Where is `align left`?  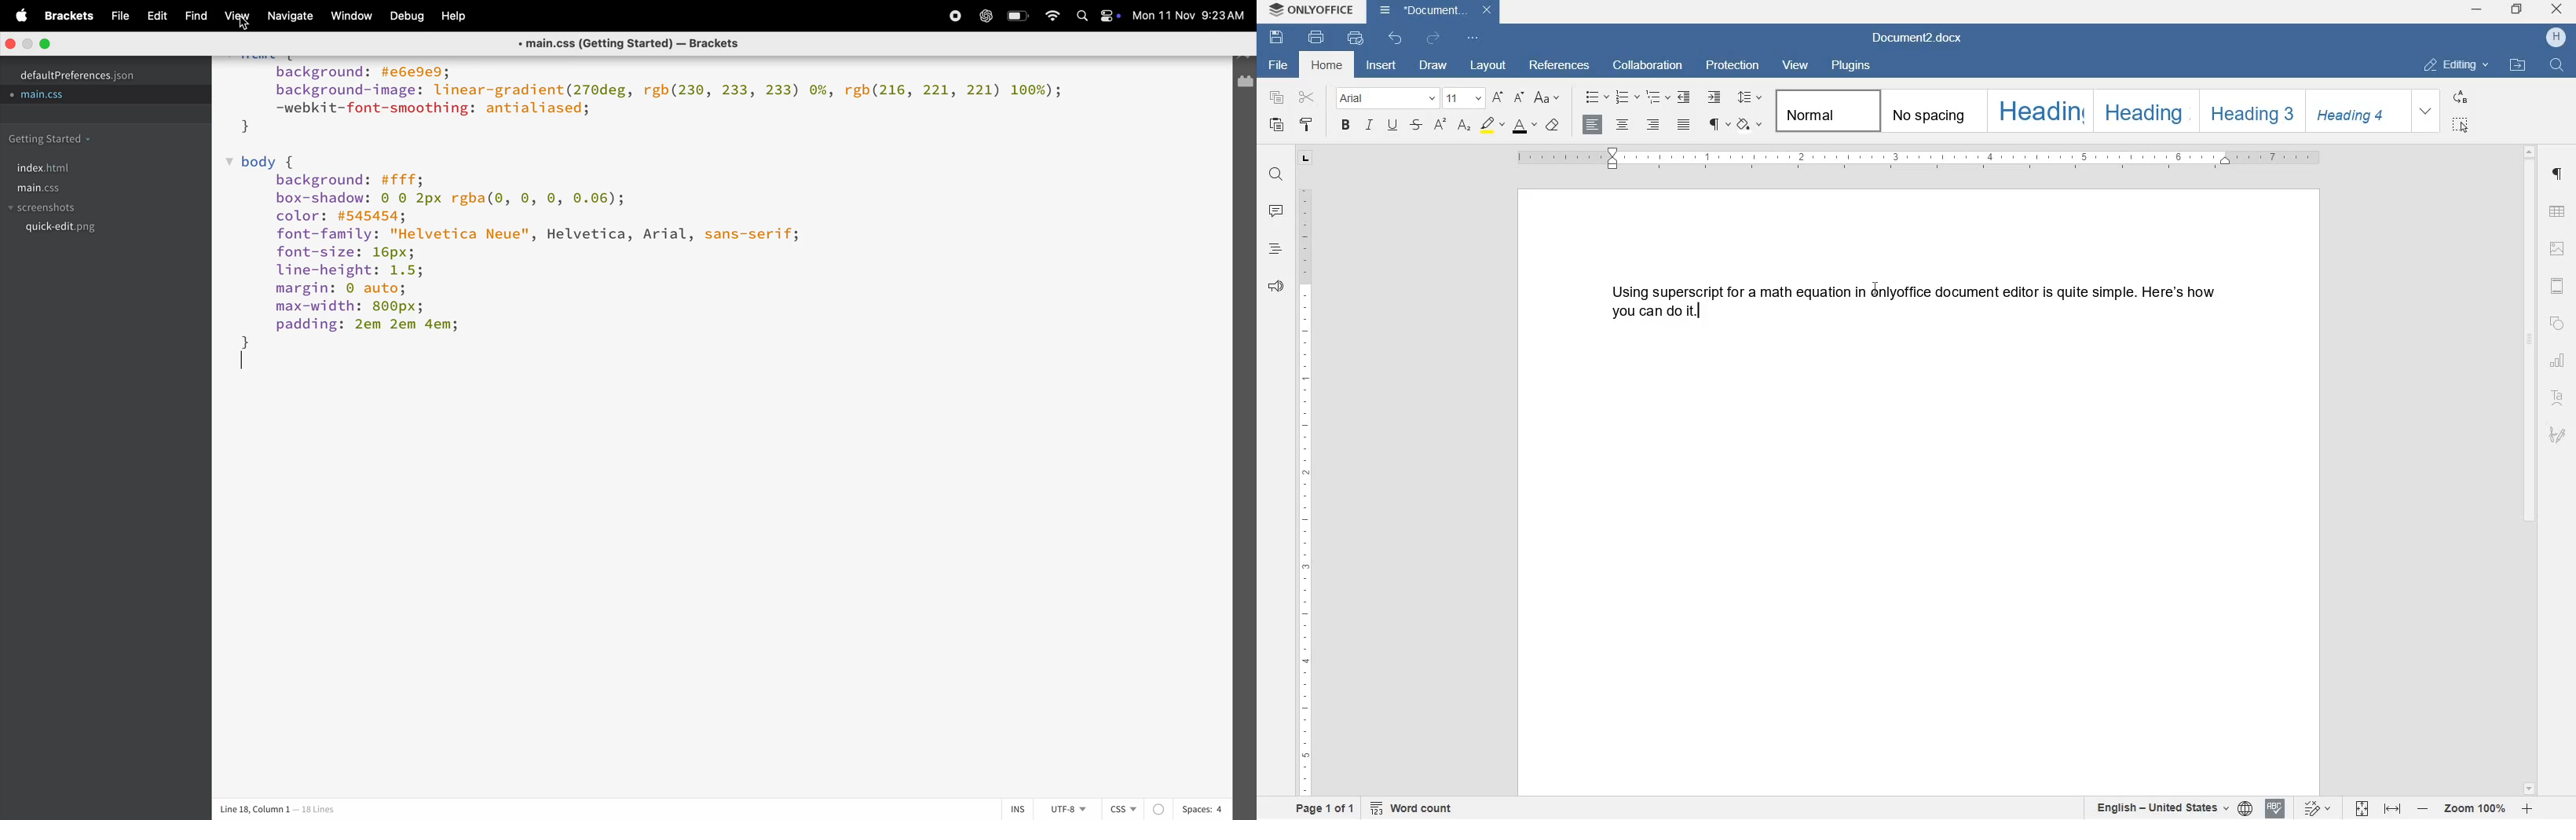 align left is located at coordinates (1594, 126).